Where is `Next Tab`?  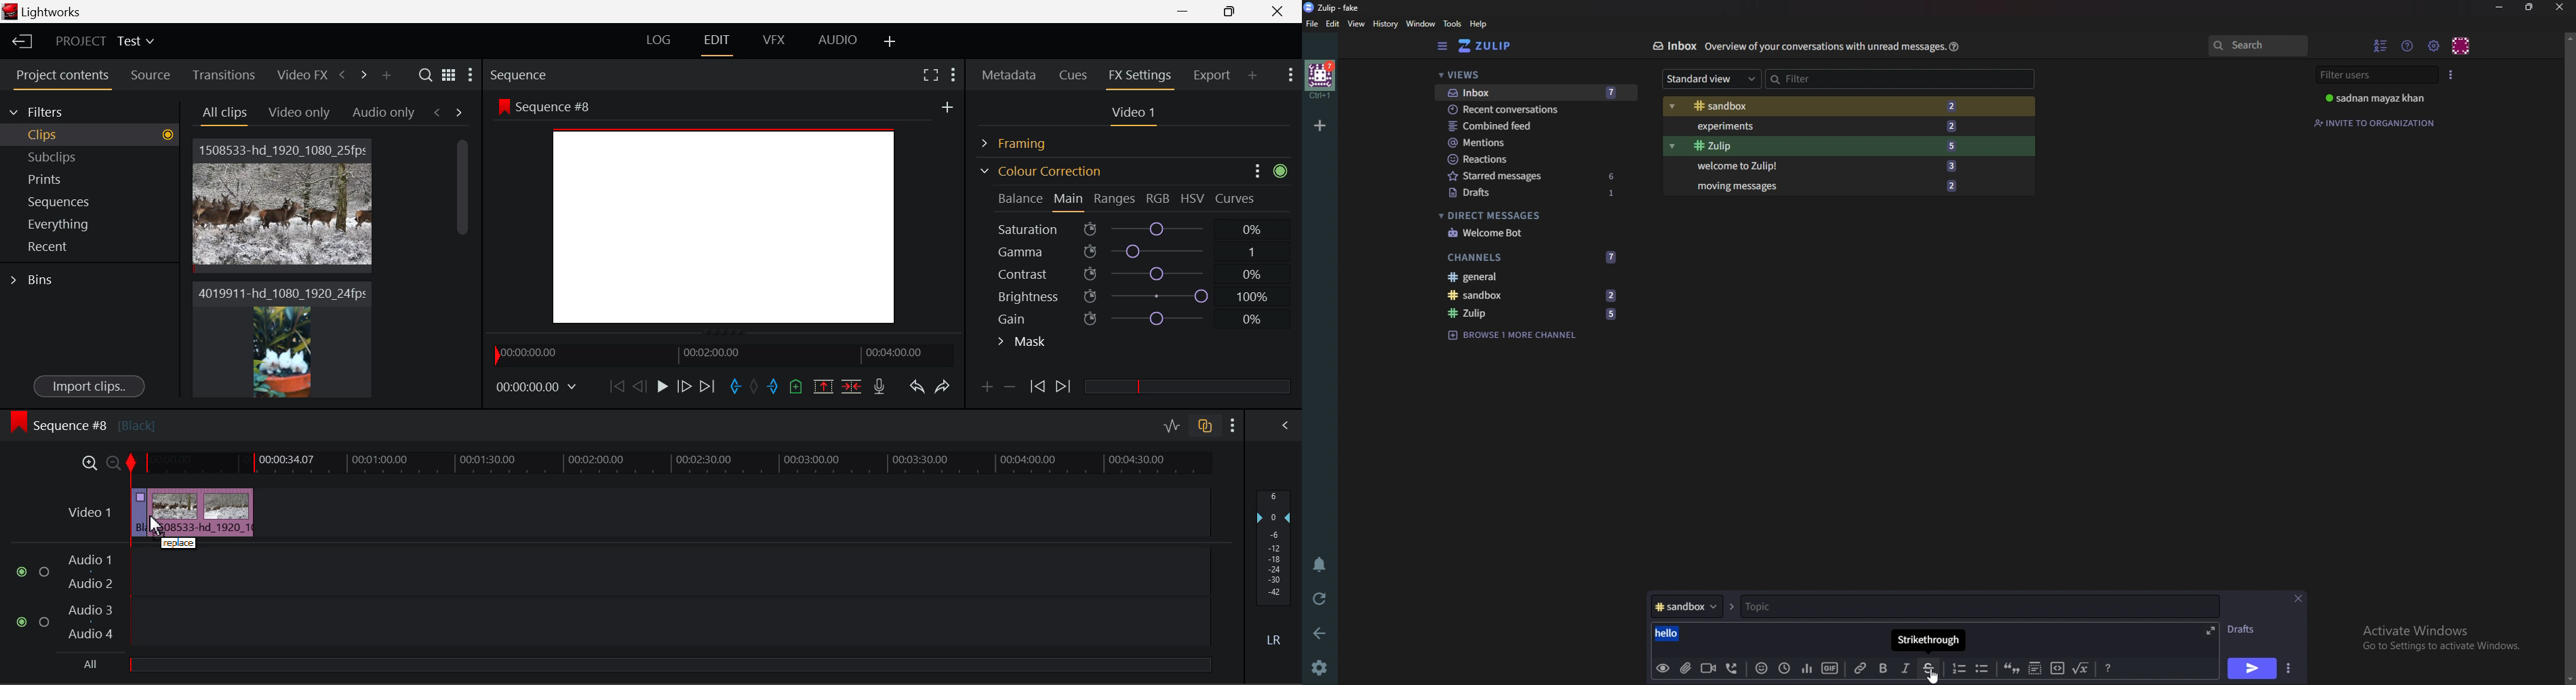 Next Tab is located at coordinates (460, 111).